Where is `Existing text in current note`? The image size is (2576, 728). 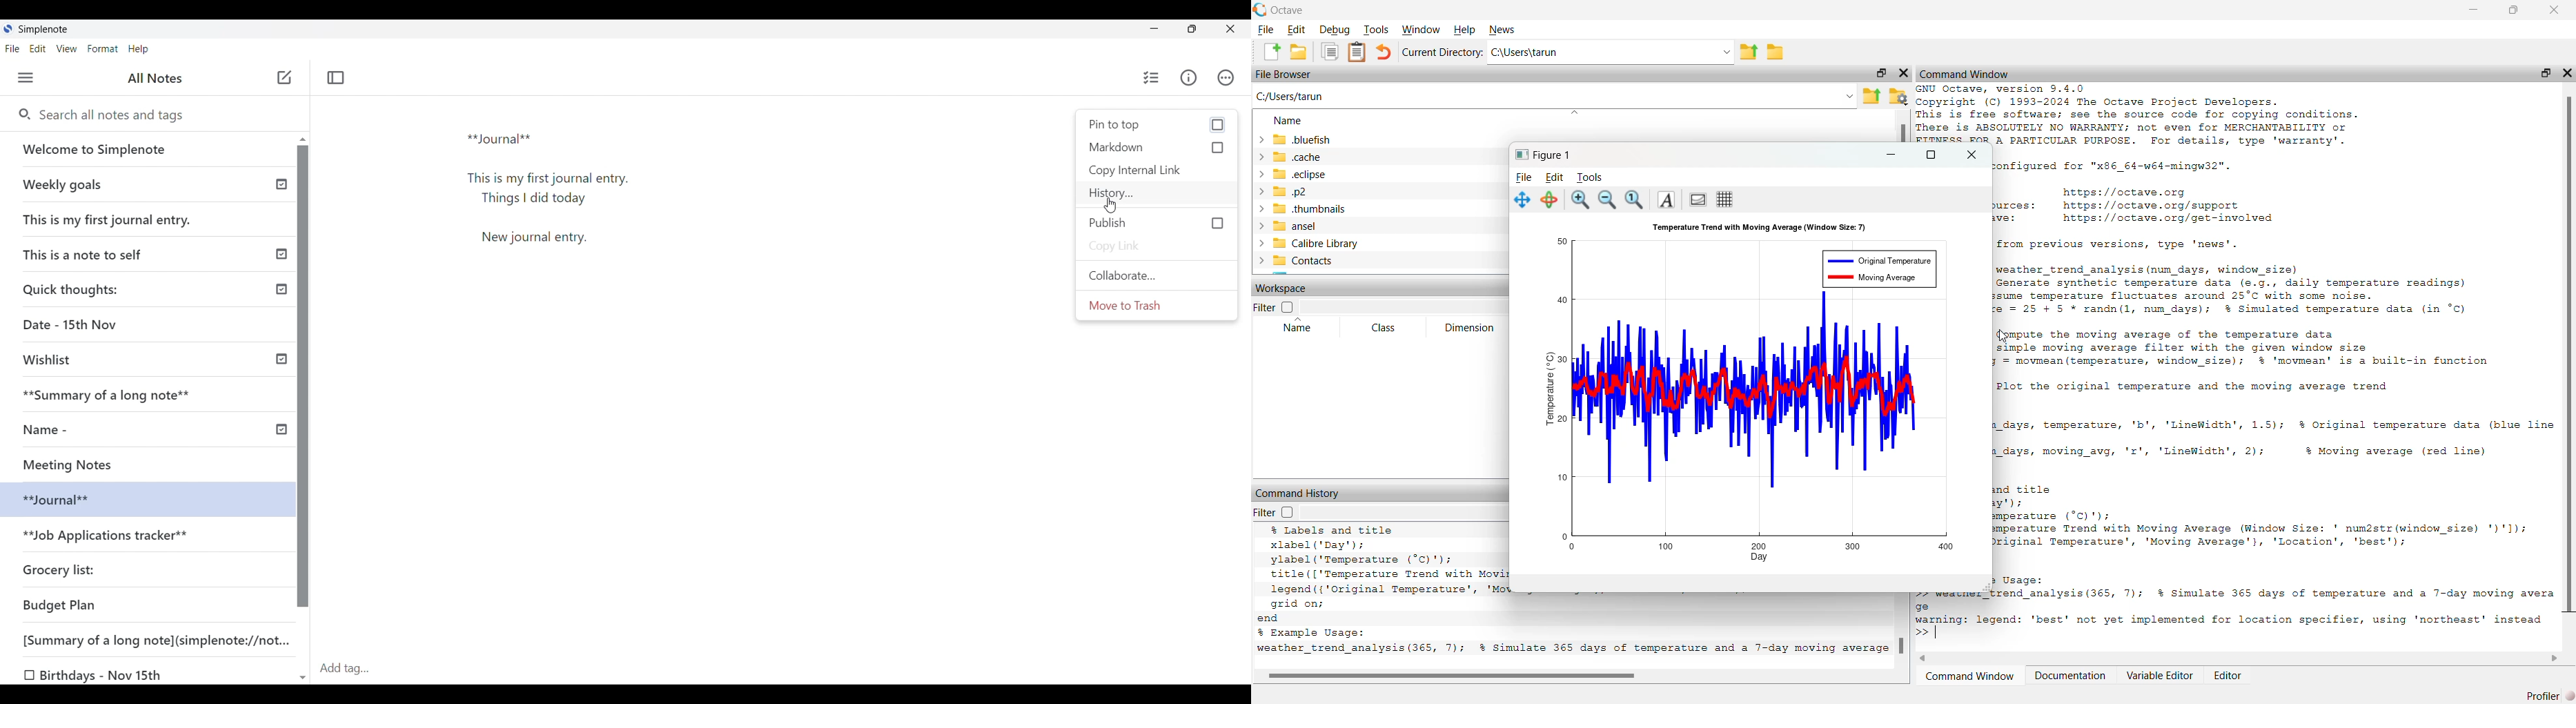
Existing text in current note is located at coordinates (556, 194).